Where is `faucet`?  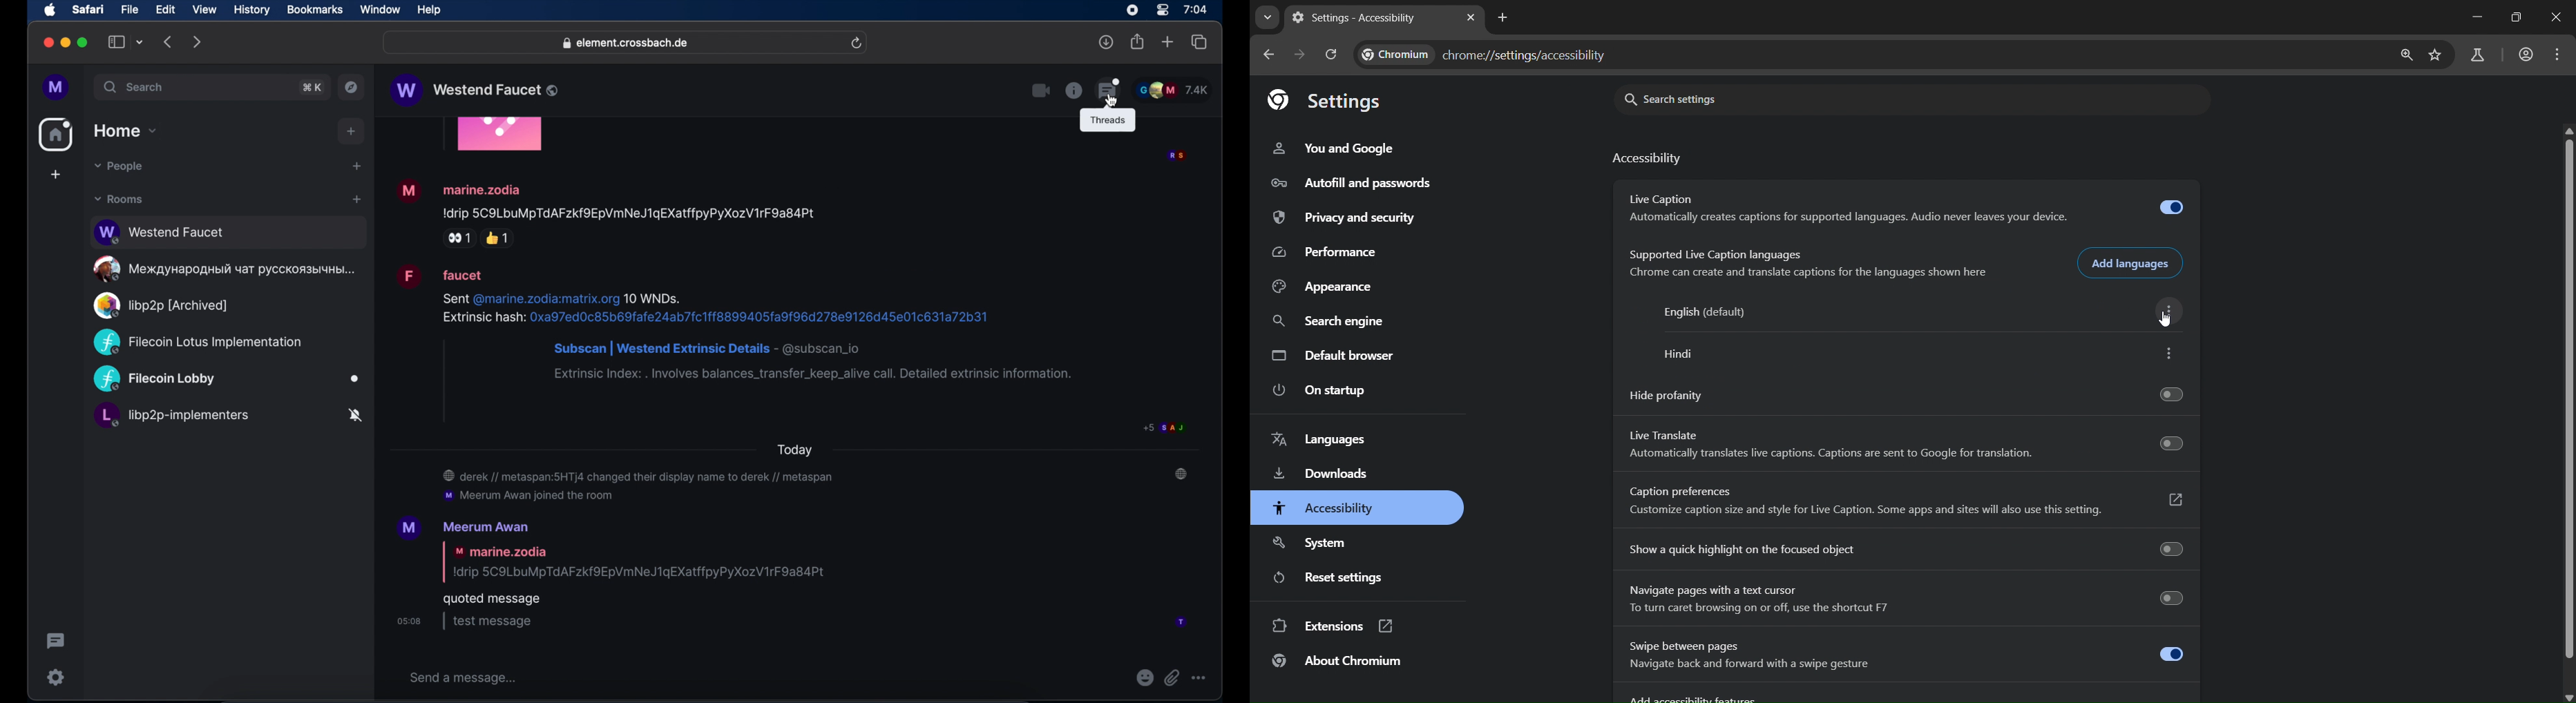 faucet is located at coordinates (440, 274).